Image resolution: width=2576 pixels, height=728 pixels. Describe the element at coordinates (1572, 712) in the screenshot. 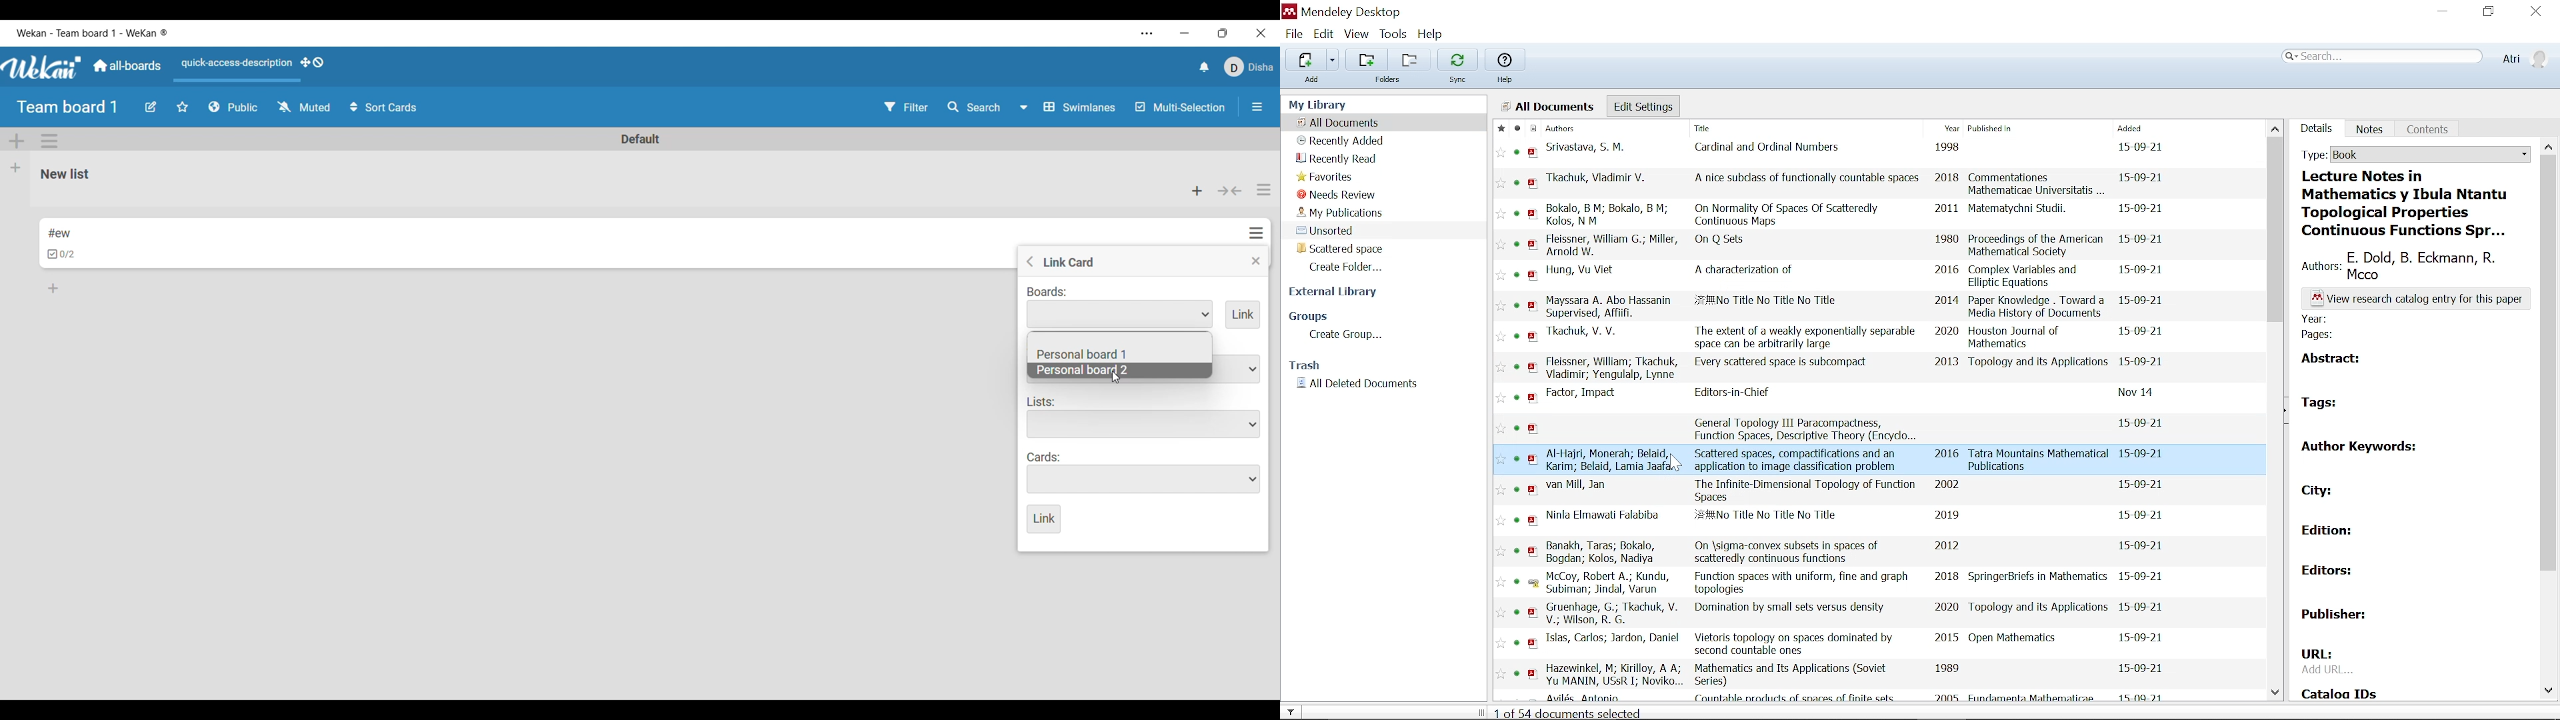

I see `documents selected` at that location.